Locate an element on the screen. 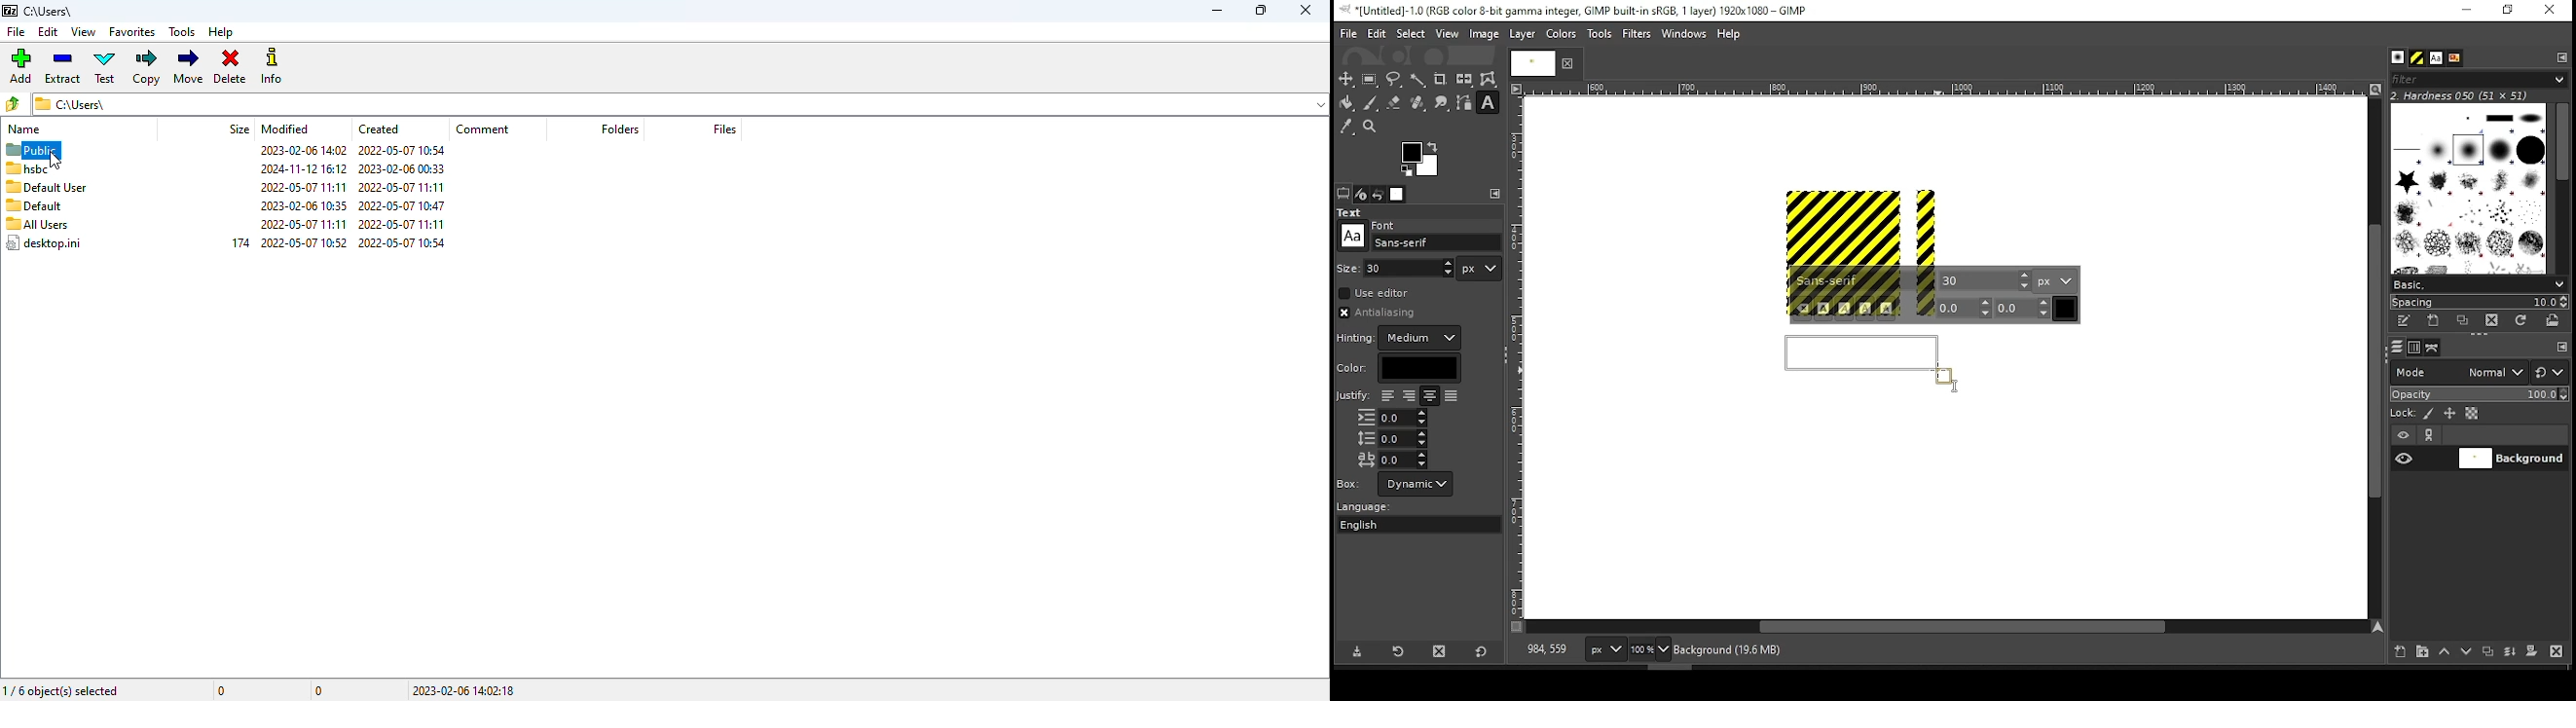 This screenshot has height=728, width=2576. undo history is located at coordinates (1380, 195).